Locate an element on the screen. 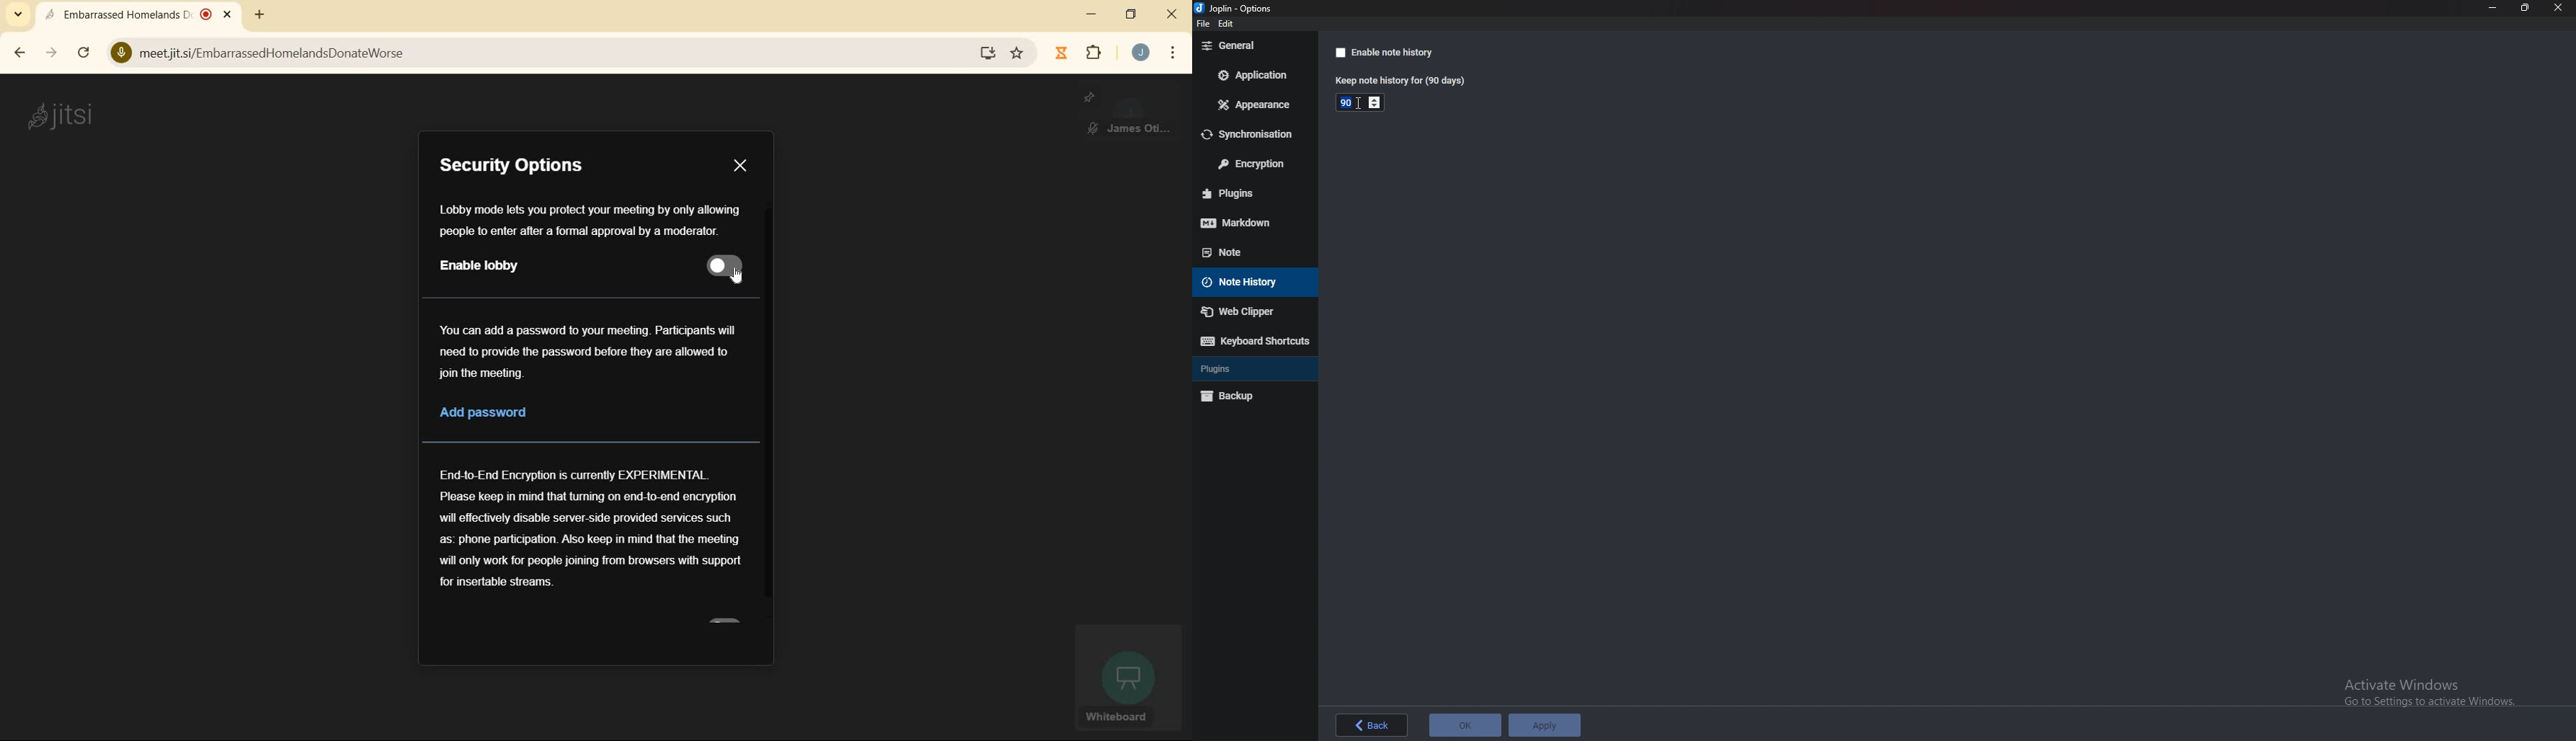  ADD PASSWORD is located at coordinates (504, 414).